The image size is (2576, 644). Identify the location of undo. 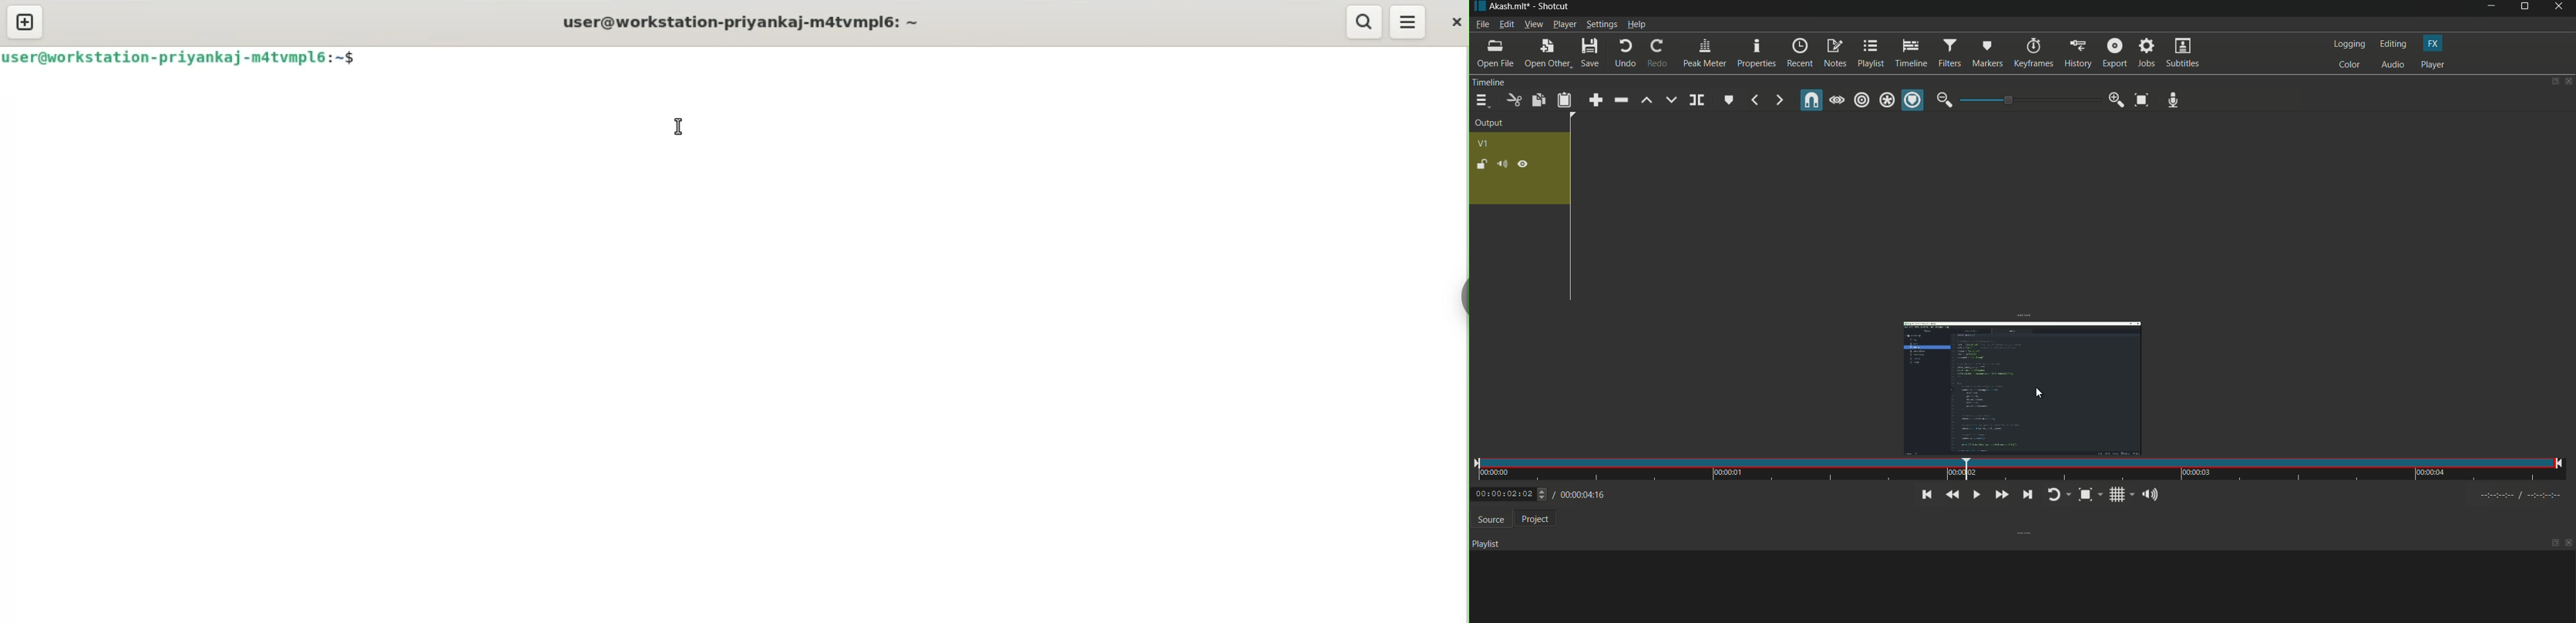
(1623, 54).